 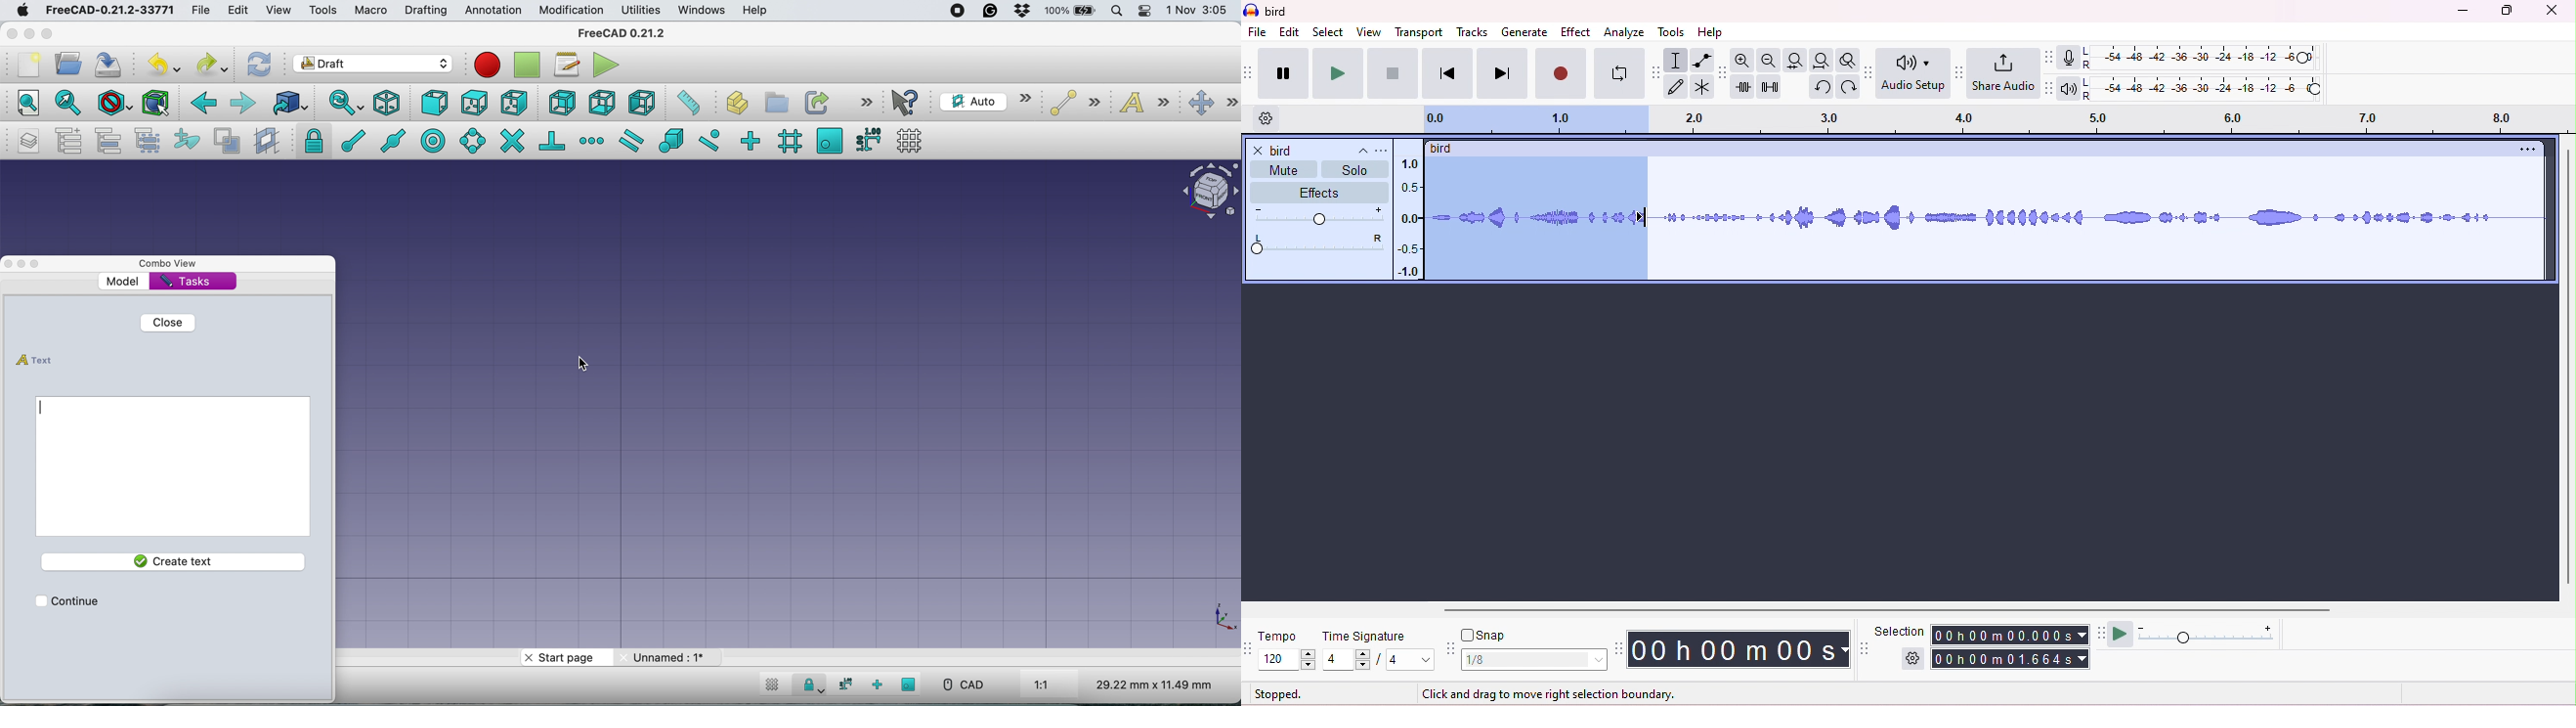 What do you see at coordinates (1444, 147) in the screenshot?
I see `bird (track title)` at bounding box center [1444, 147].